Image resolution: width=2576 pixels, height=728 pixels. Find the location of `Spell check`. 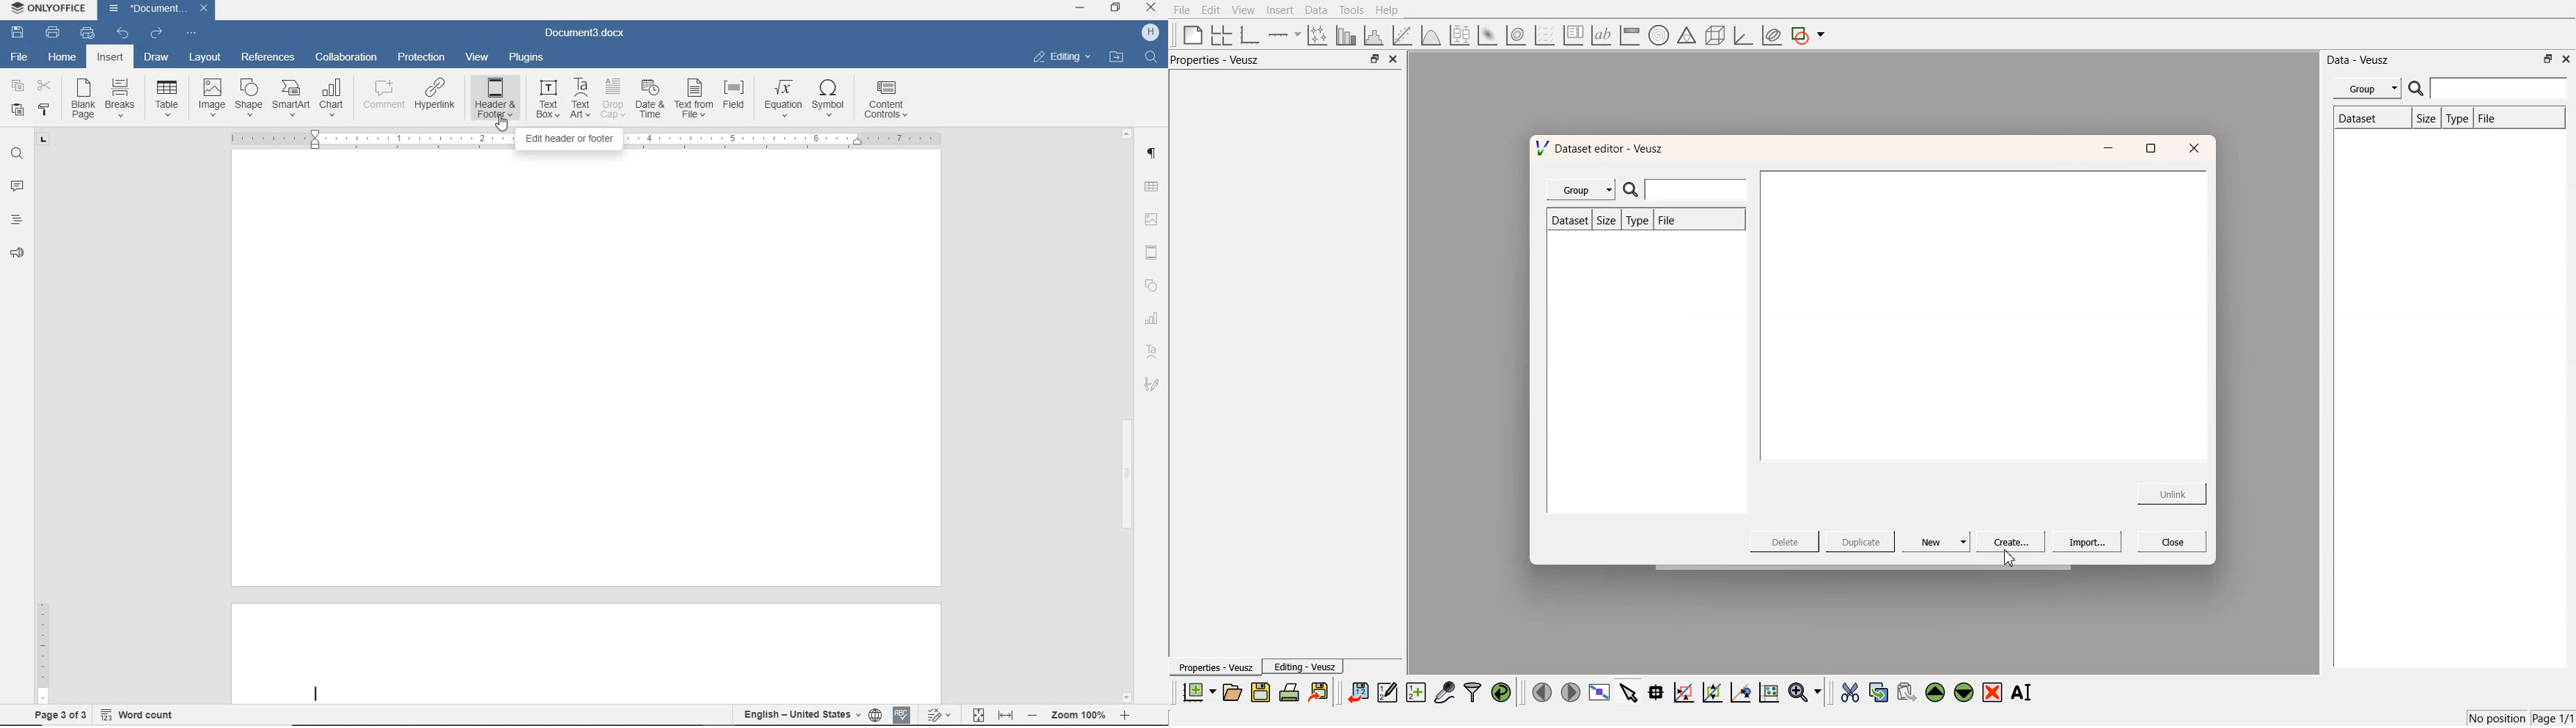

Spell check is located at coordinates (903, 713).